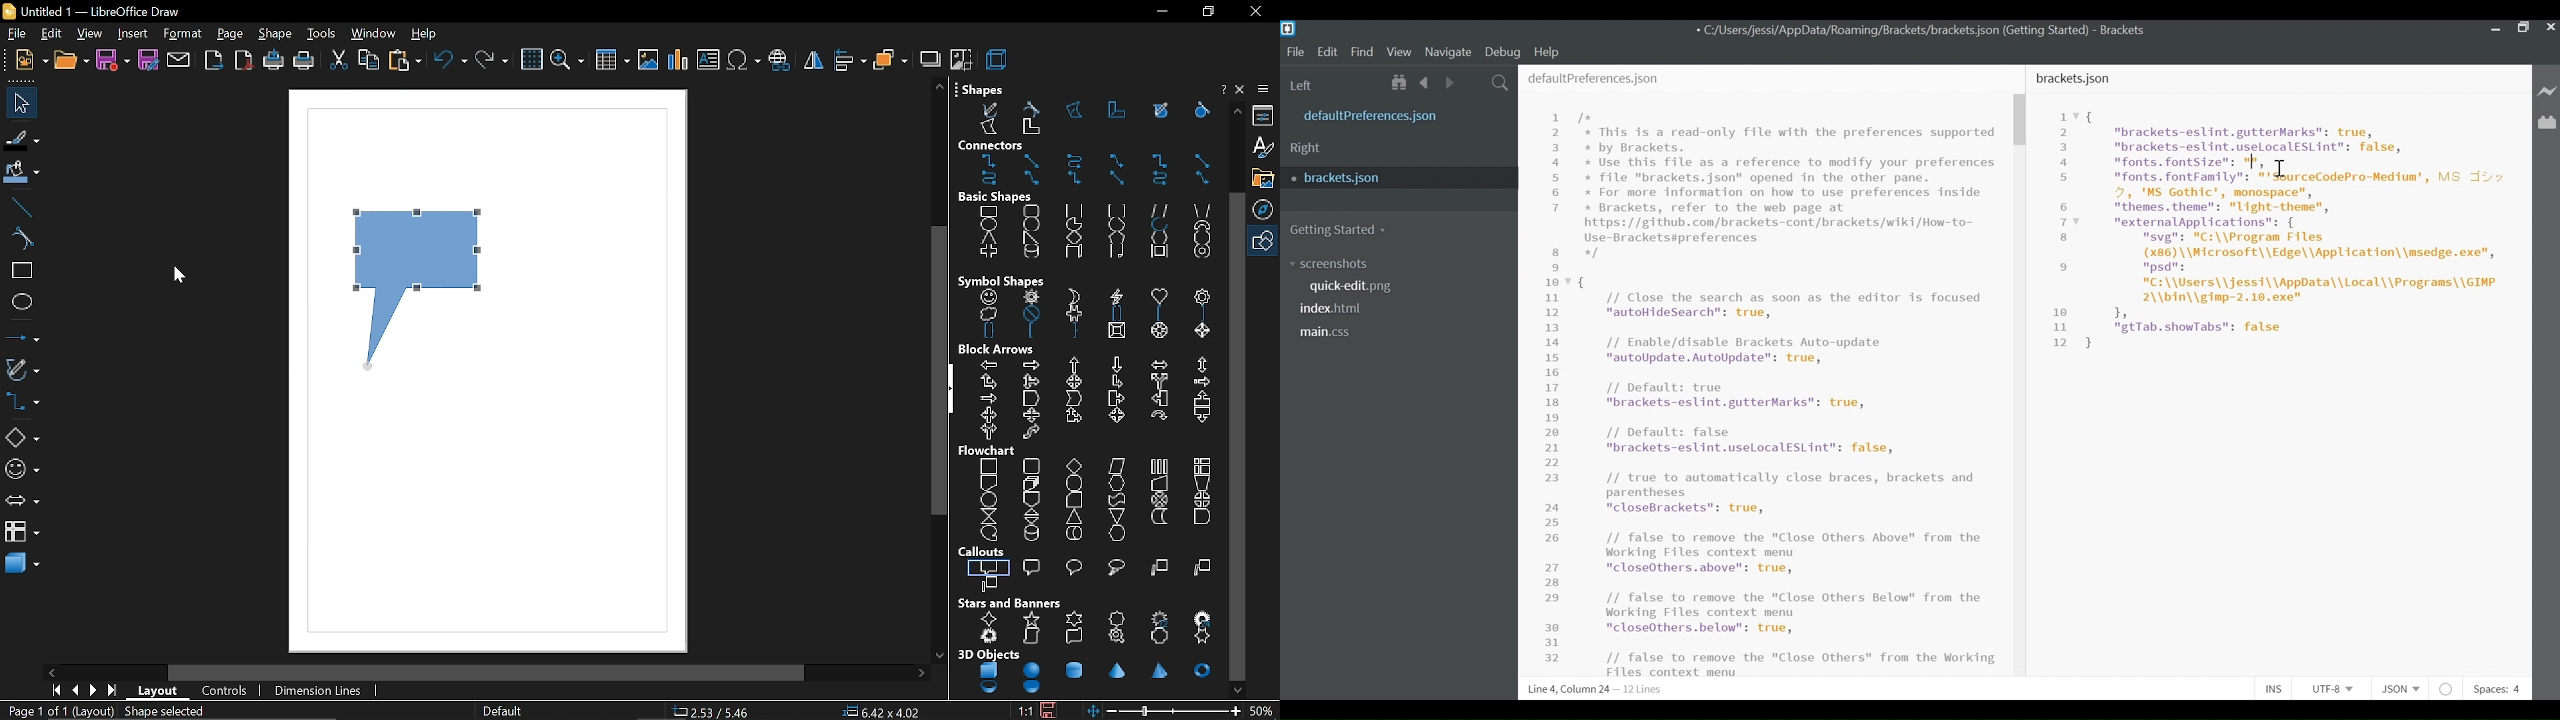  Describe the element at coordinates (1158, 415) in the screenshot. I see `circular arrow` at that location.